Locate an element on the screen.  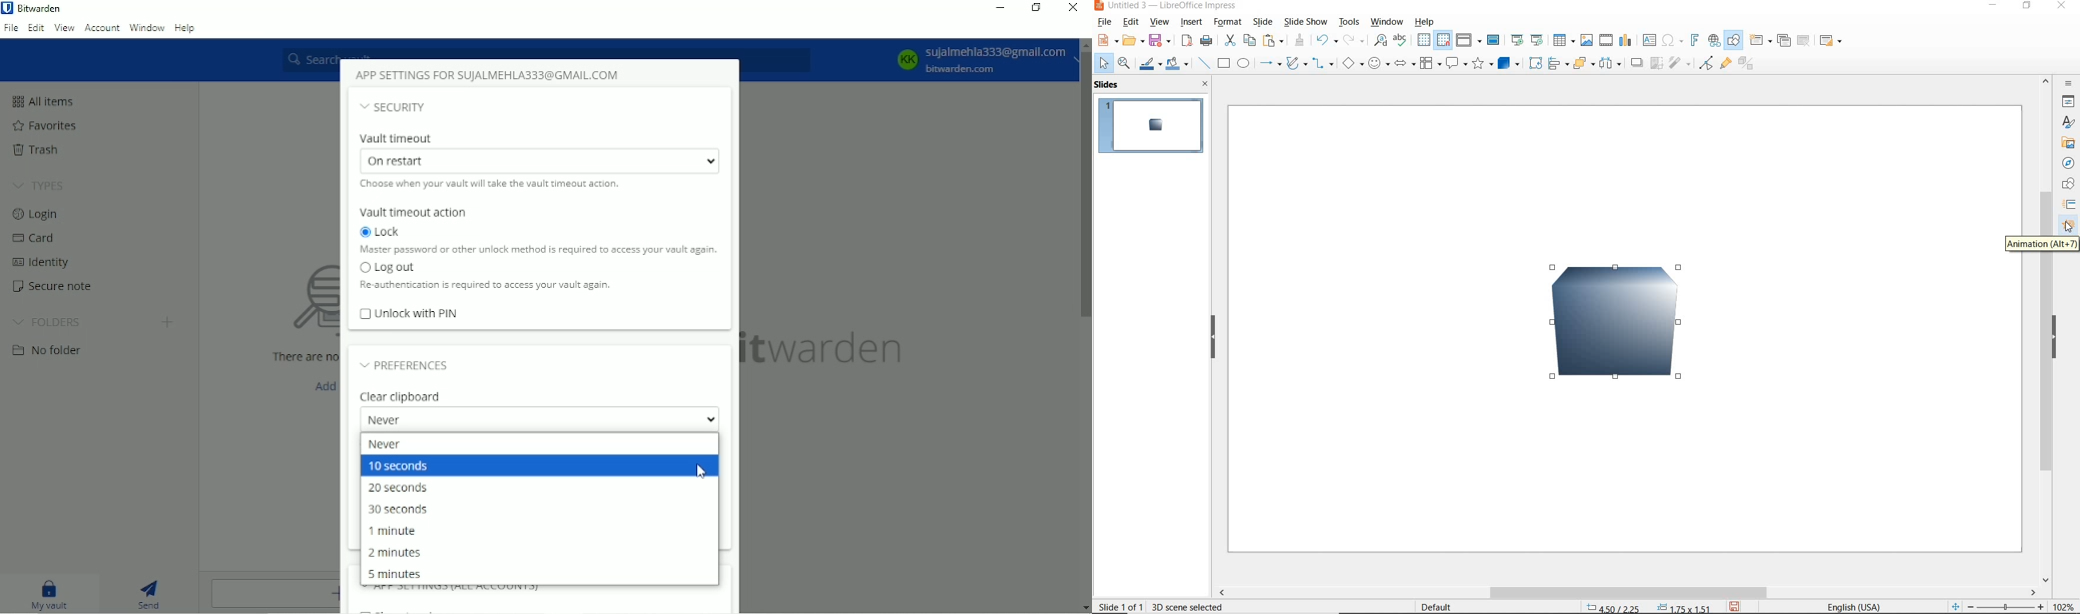
snap to grid is located at coordinates (1444, 40).